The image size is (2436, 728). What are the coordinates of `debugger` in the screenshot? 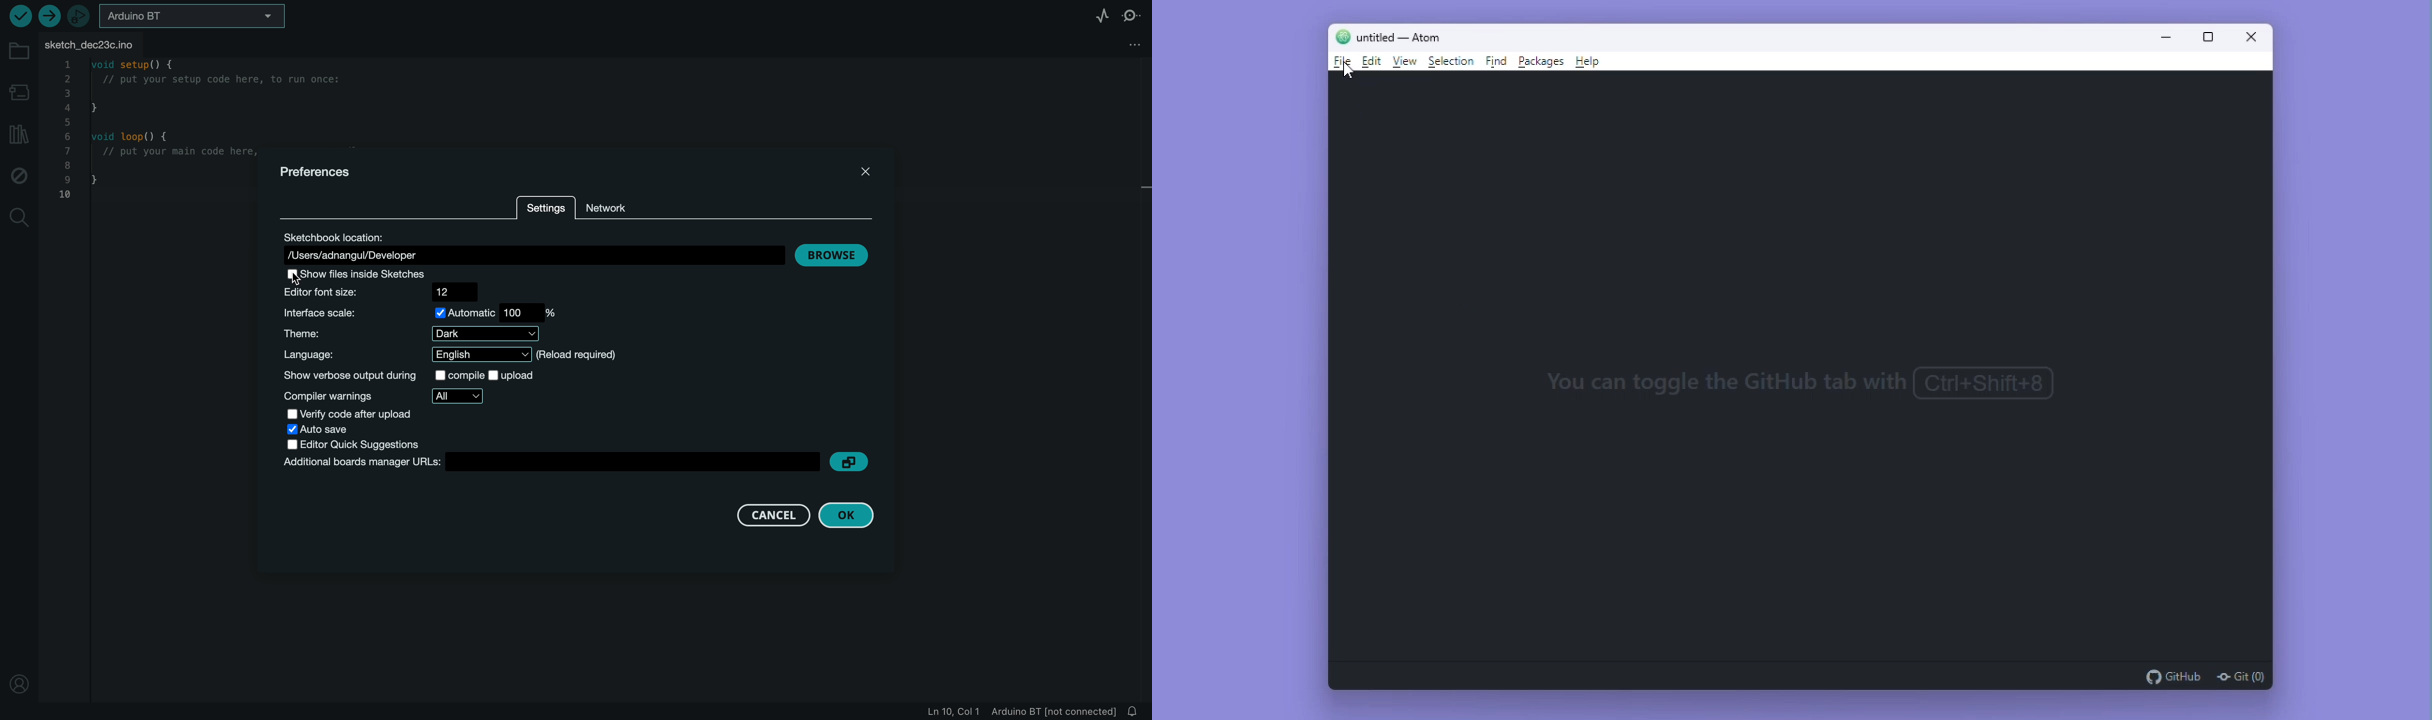 It's located at (80, 16).